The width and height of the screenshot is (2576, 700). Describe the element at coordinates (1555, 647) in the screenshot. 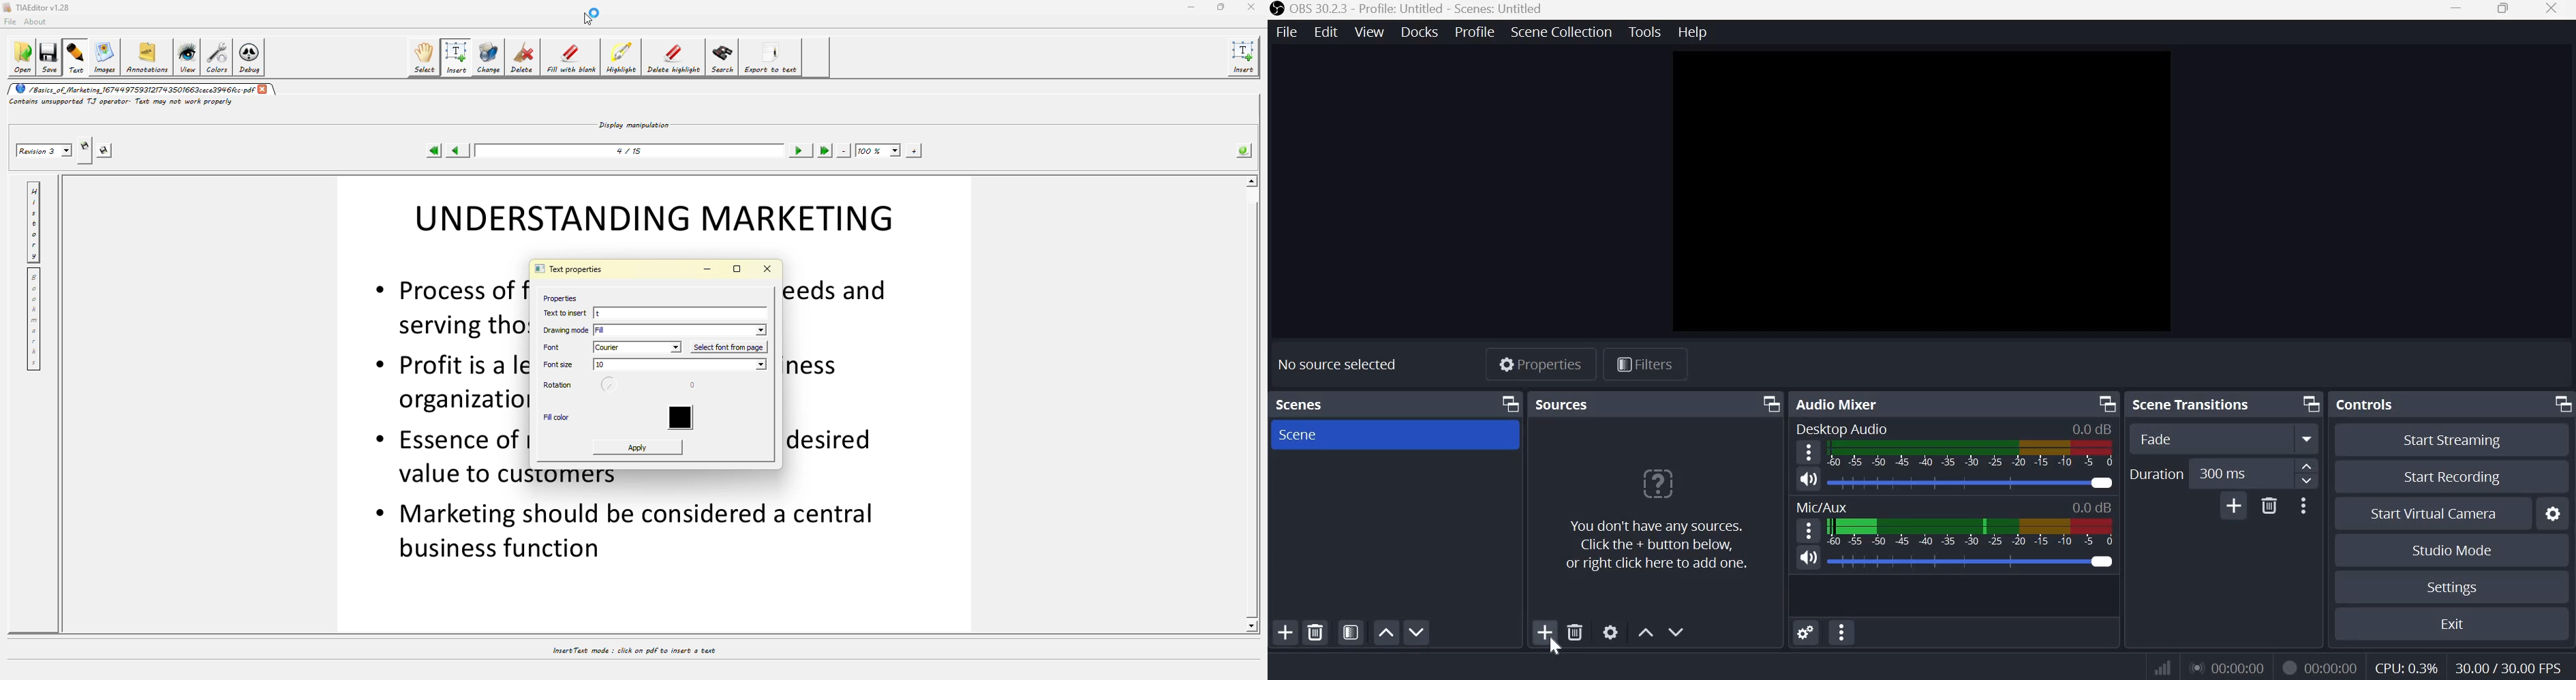

I see `cursor` at that location.